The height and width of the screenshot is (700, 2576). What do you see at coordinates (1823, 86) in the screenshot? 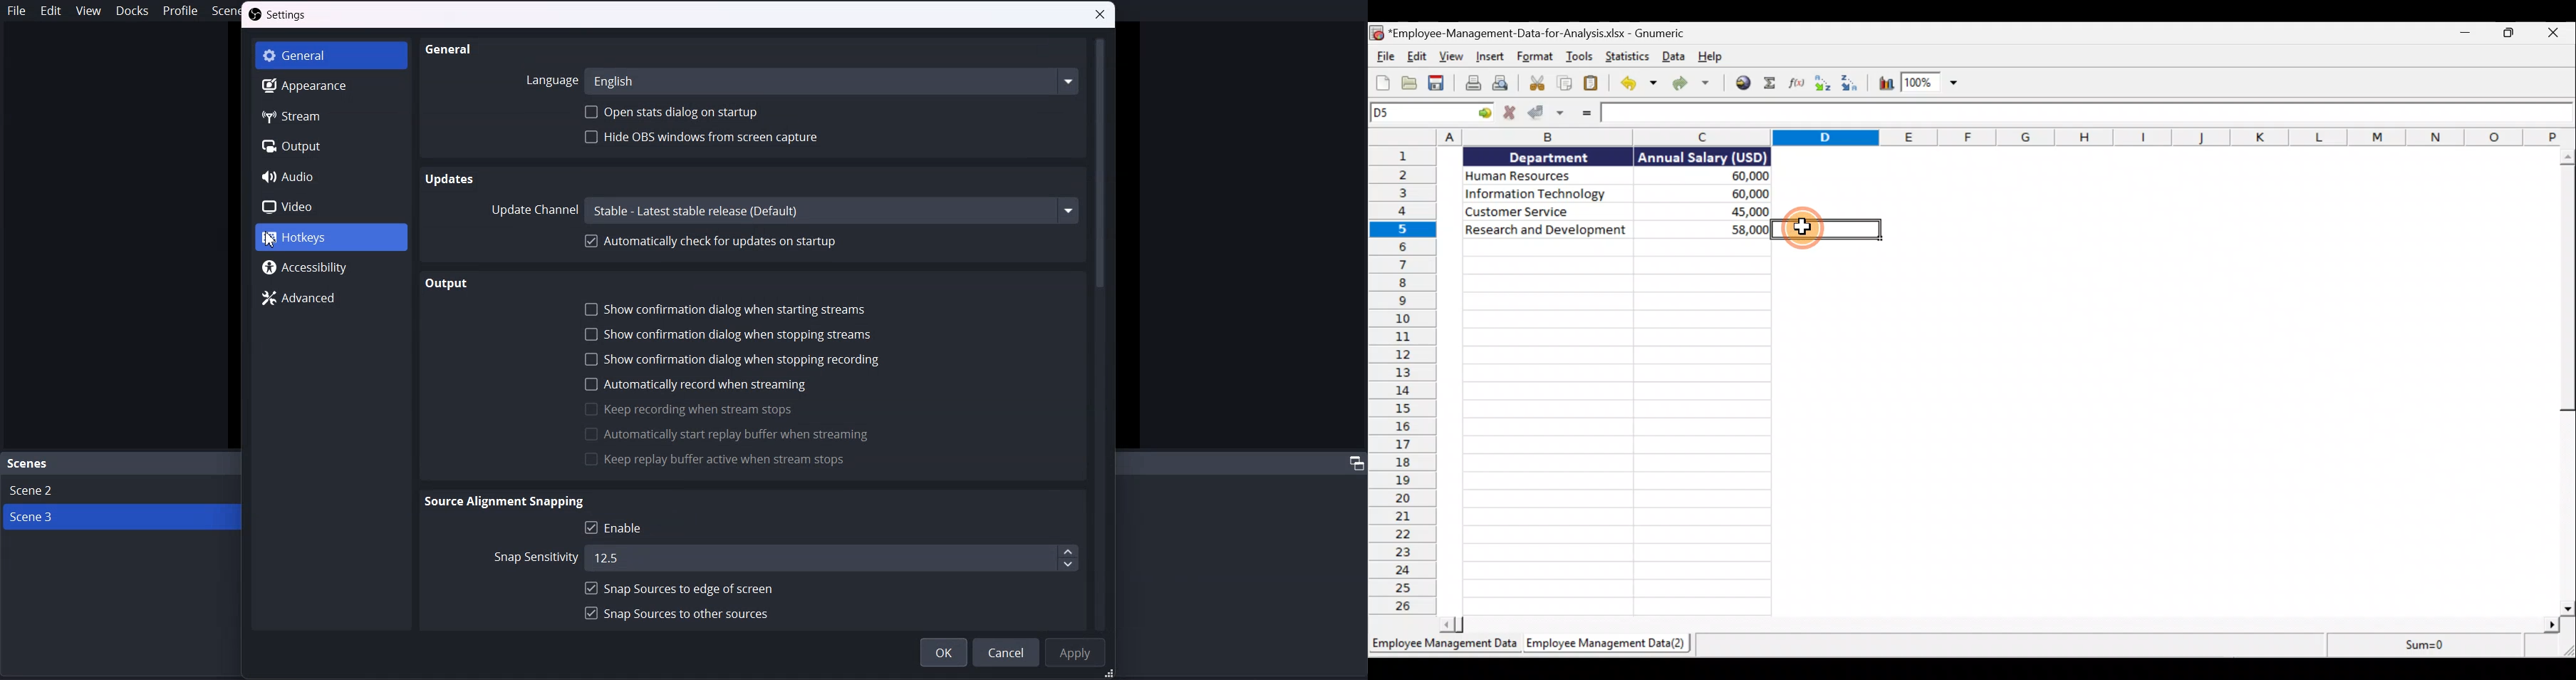
I see `Sort Ascending` at bounding box center [1823, 86].